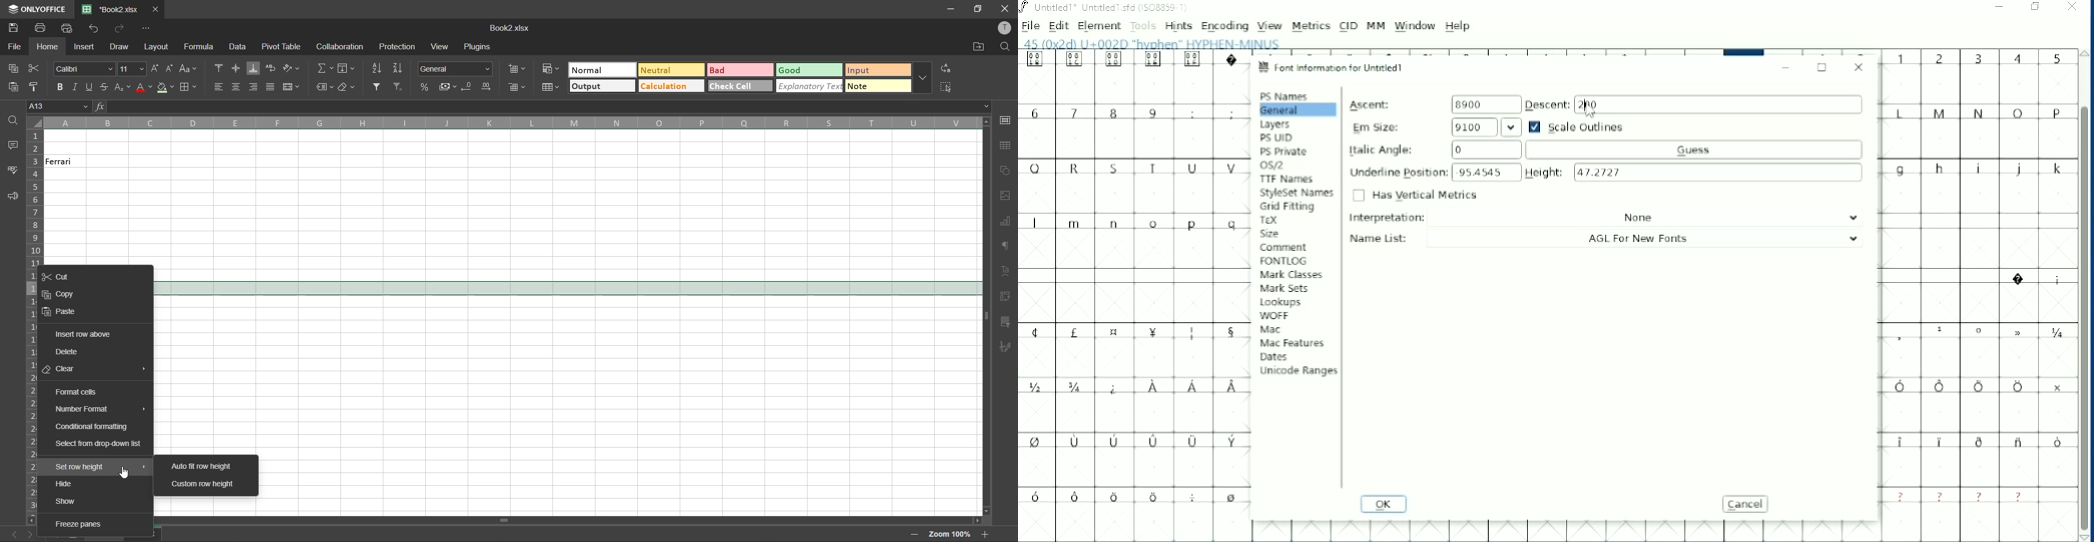 The image size is (2100, 560). Describe the element at coordinates (1280, 303) in the screenshot. I see `Lookups` at that location.